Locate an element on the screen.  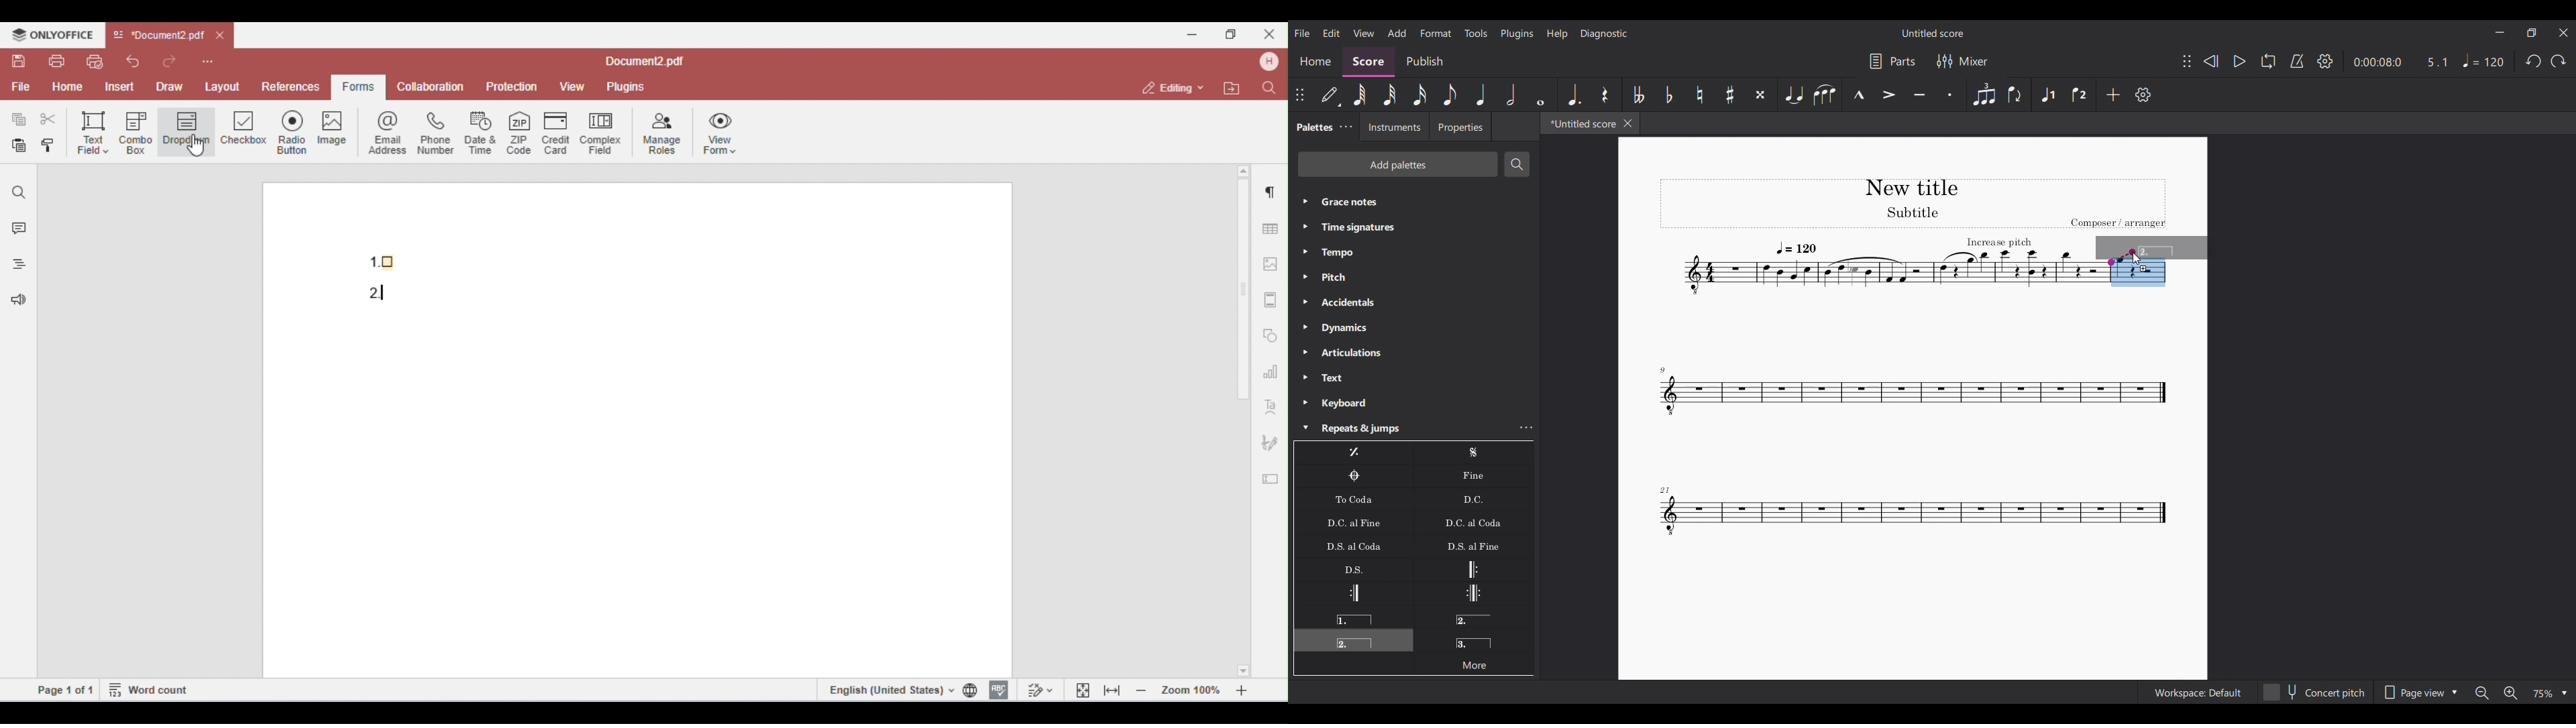
Instruments is located at coordinates (1394, 127).